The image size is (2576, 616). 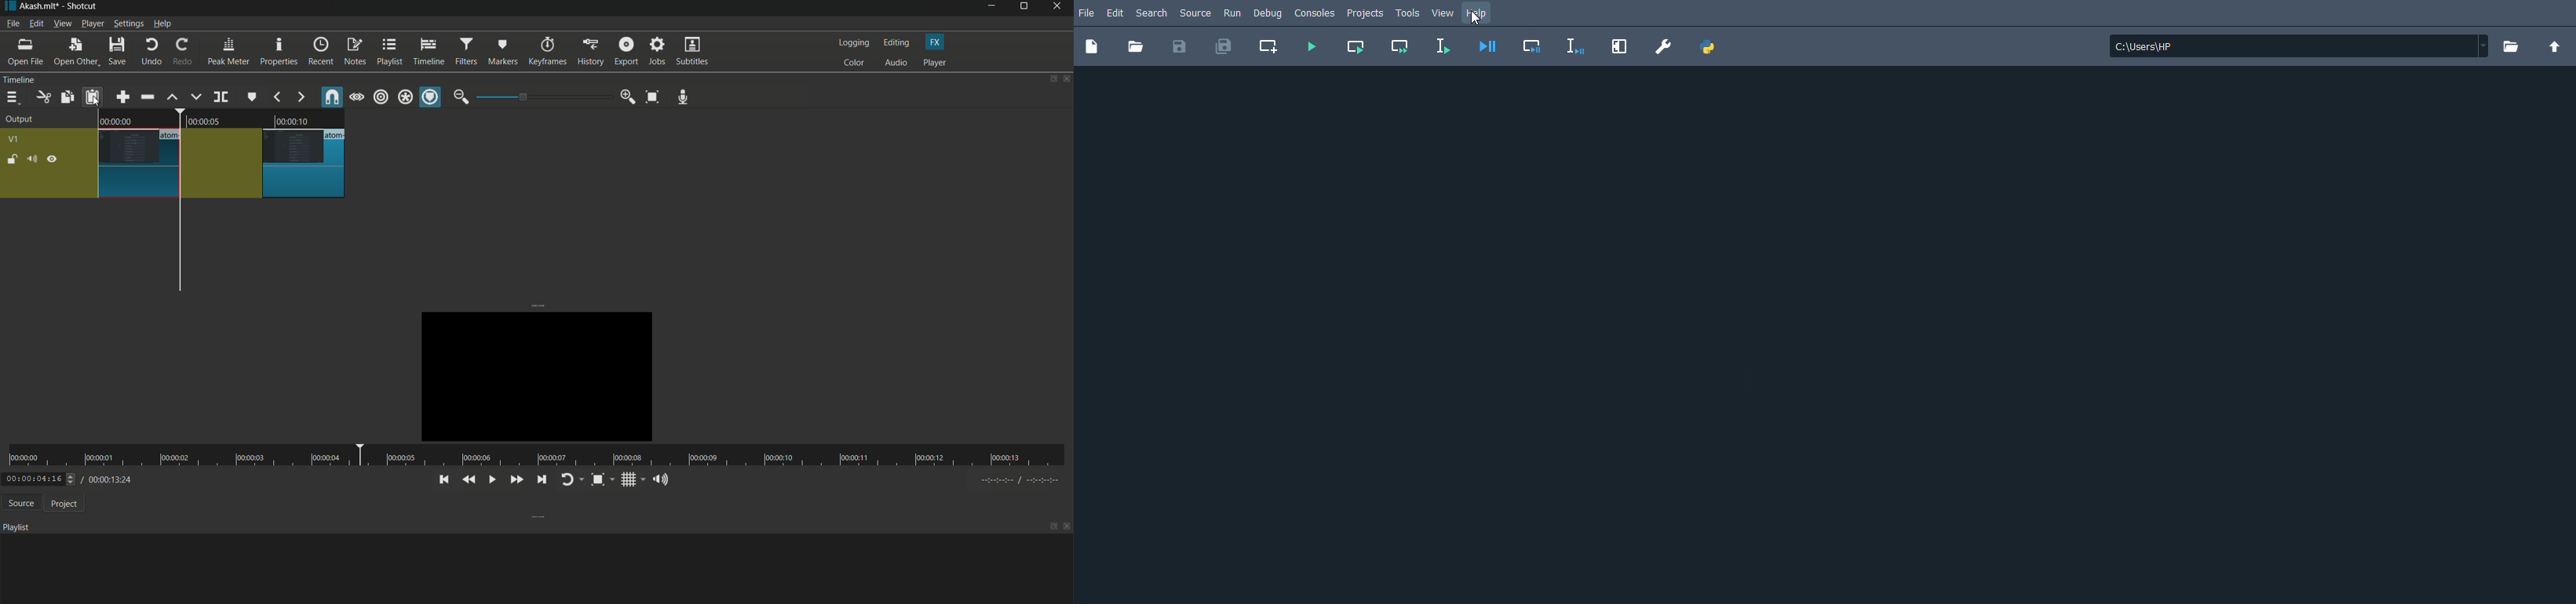 I want to click on ripple delete, so click(x=147, y=97).